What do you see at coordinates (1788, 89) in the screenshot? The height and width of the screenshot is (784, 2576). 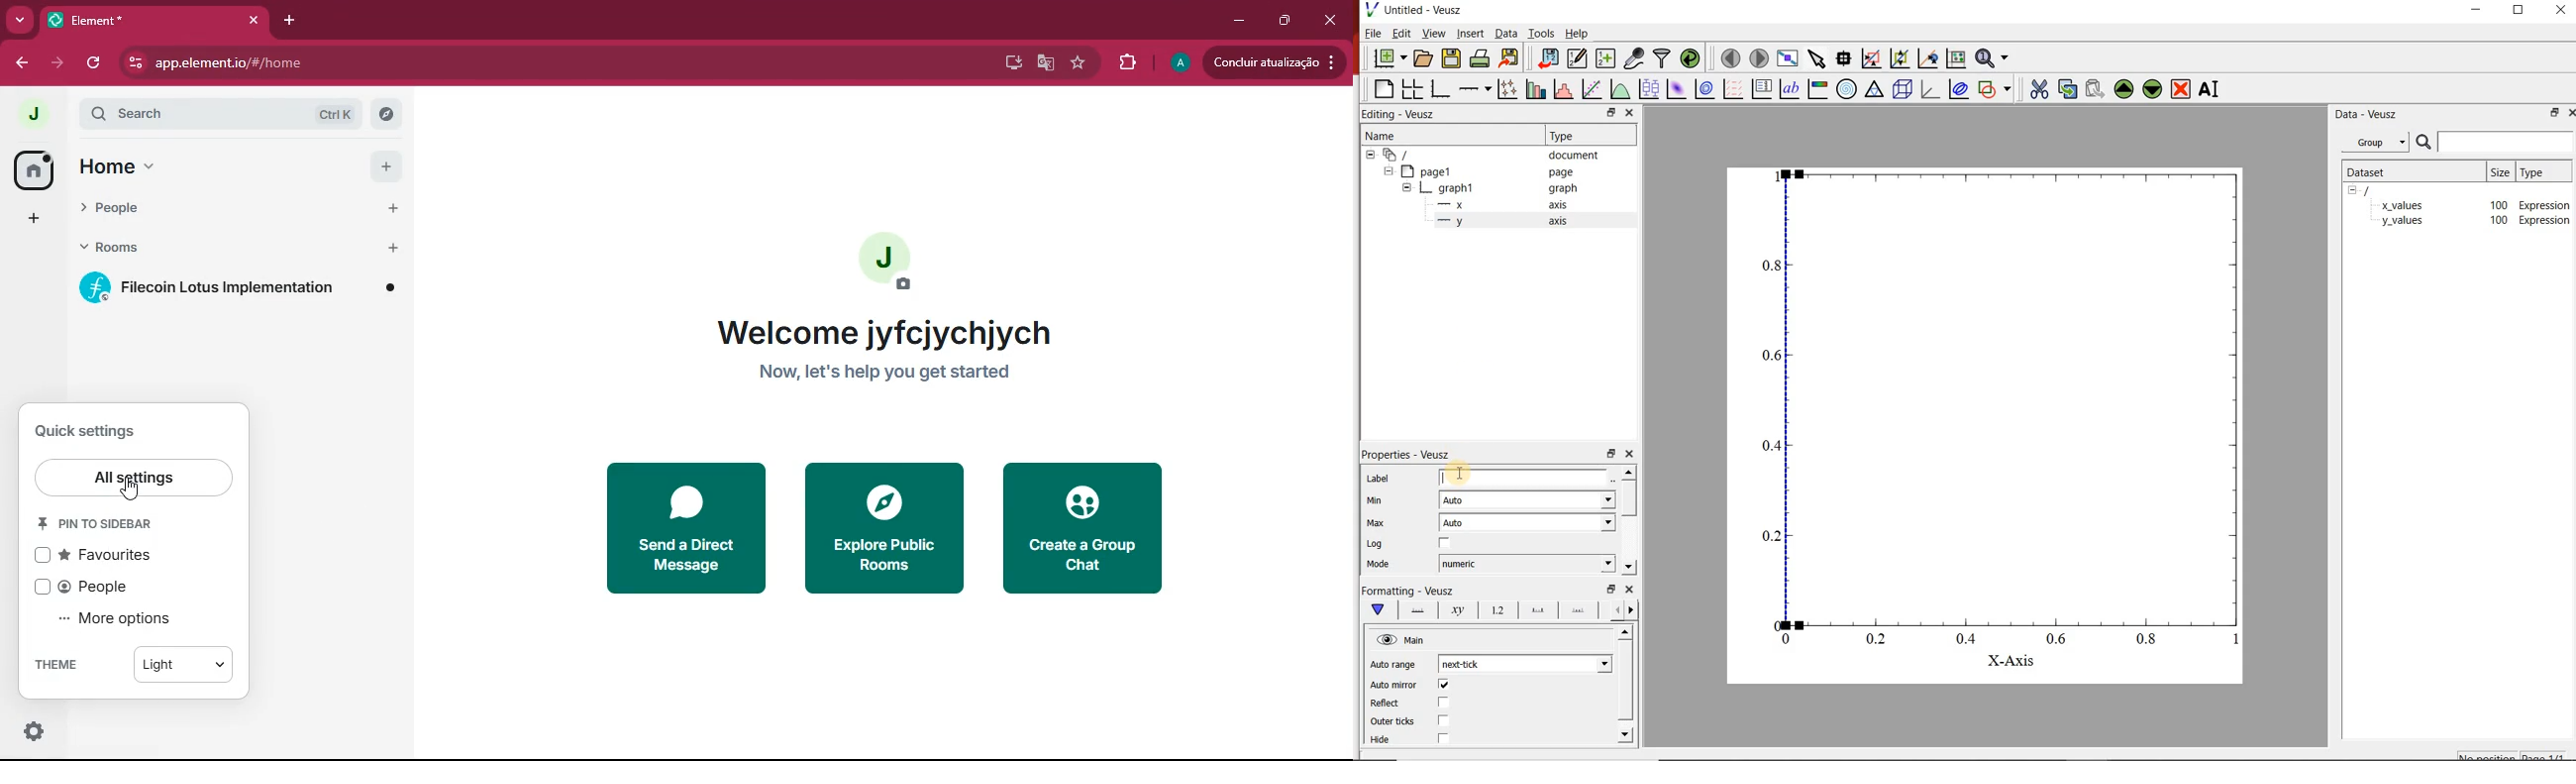 I see `text label` at bounding box center [1788, 89].